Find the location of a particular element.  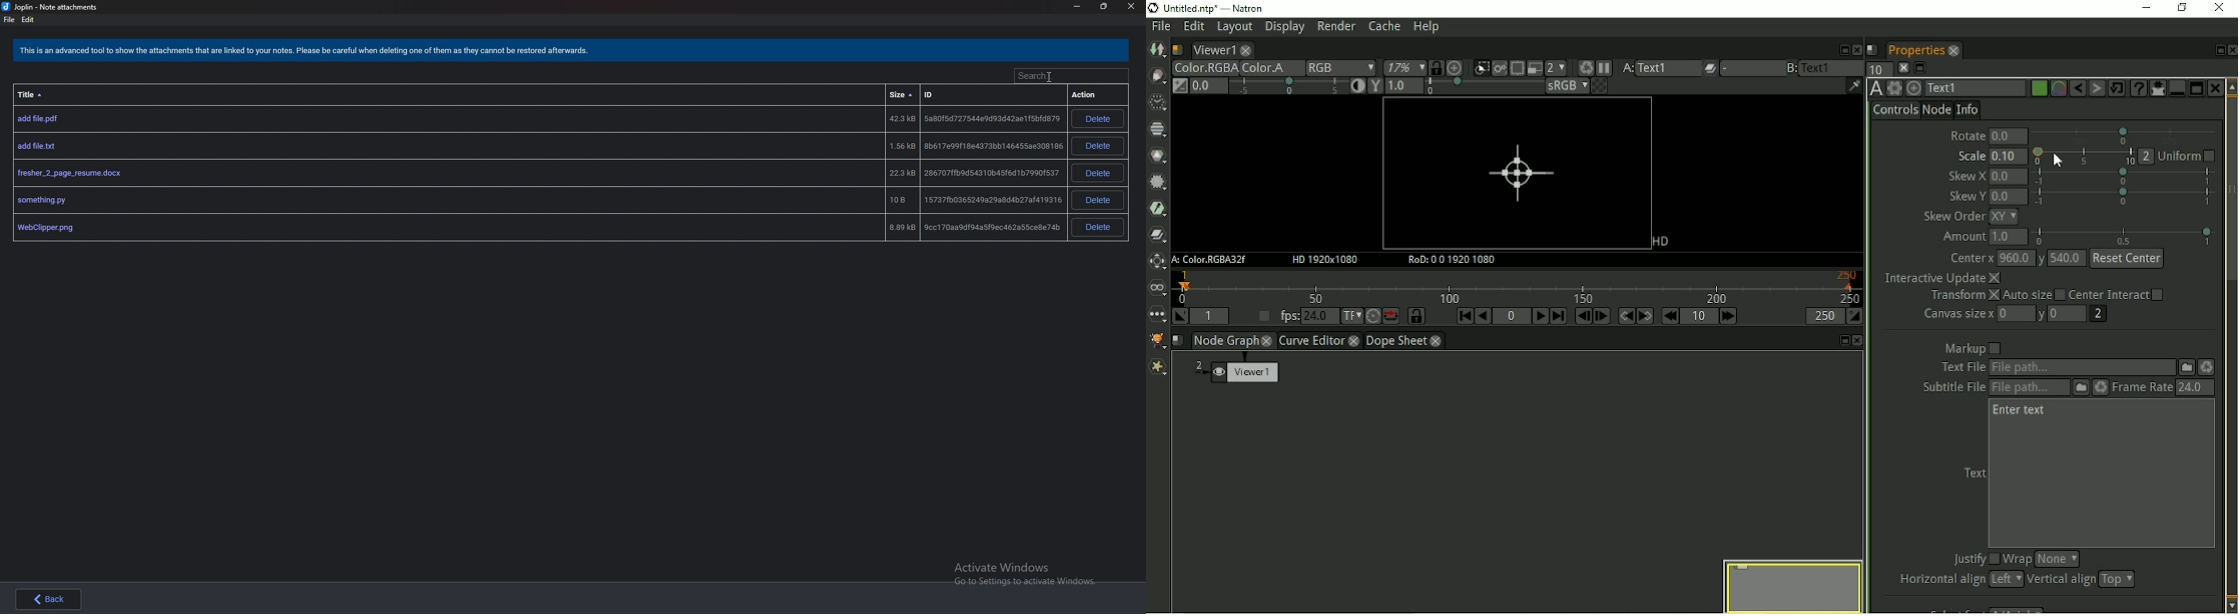

Close is located at coordinates (1856, 50).